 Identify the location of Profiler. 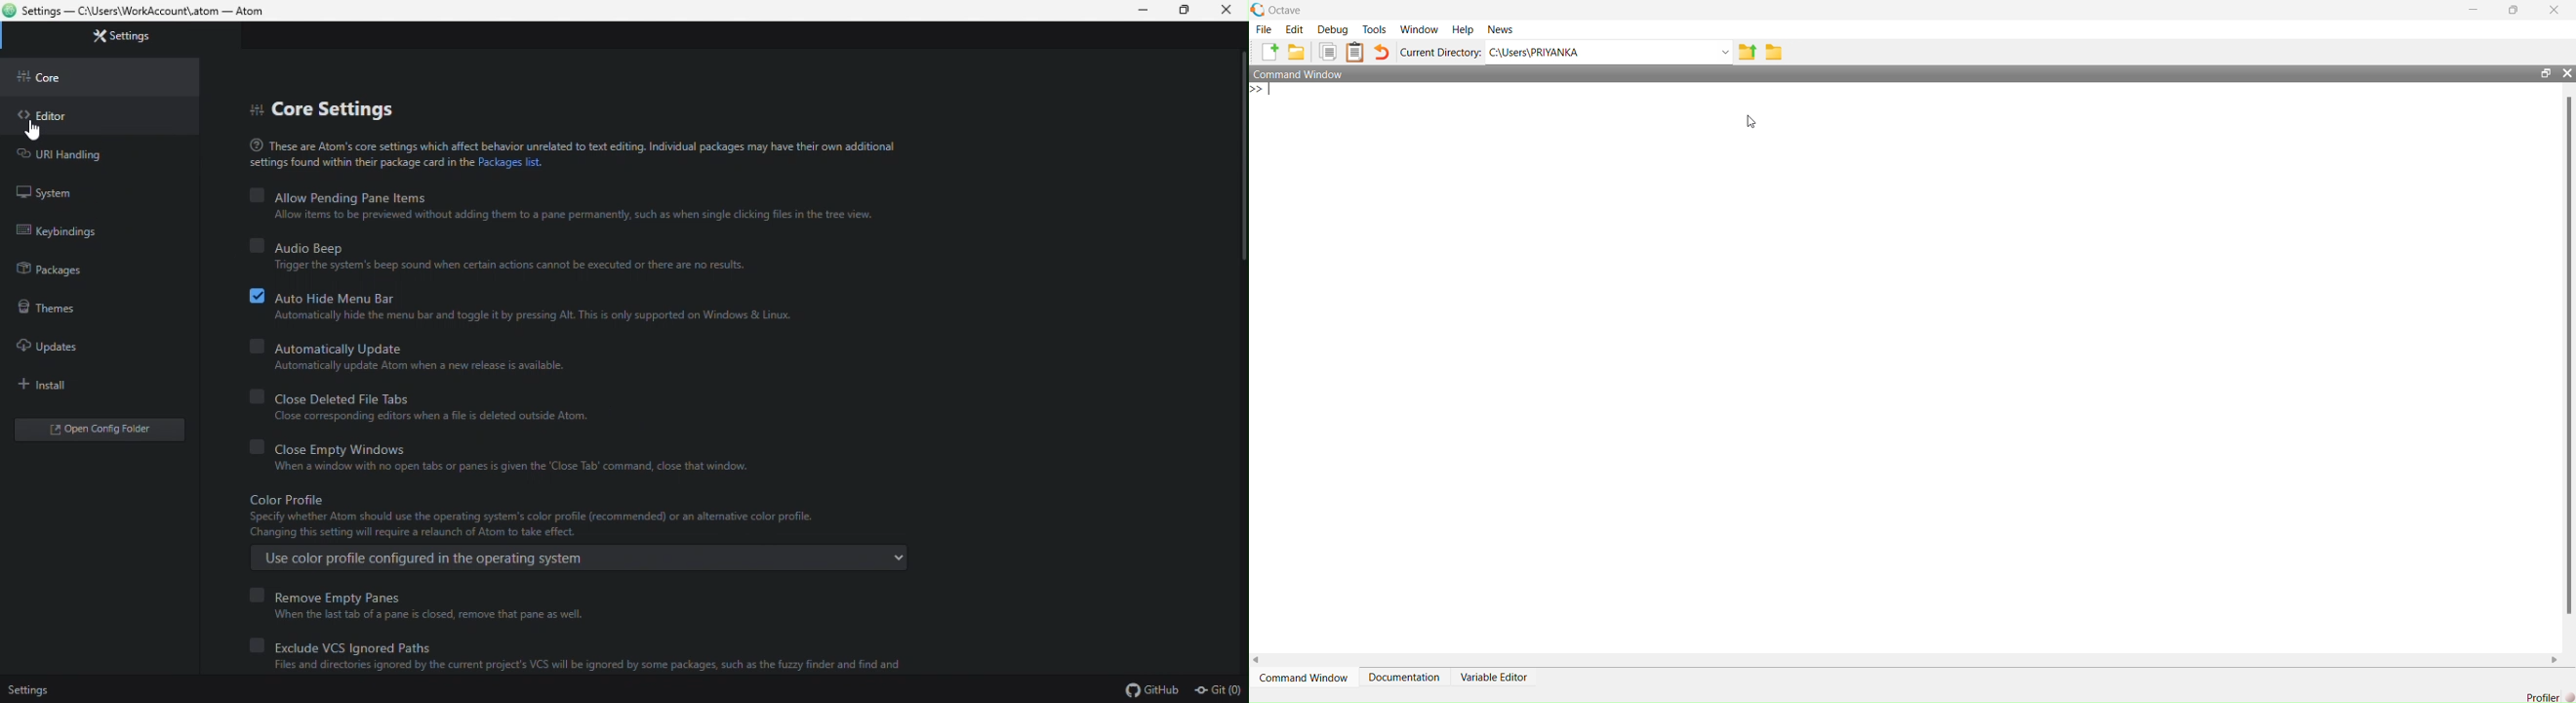
(2550, 697).